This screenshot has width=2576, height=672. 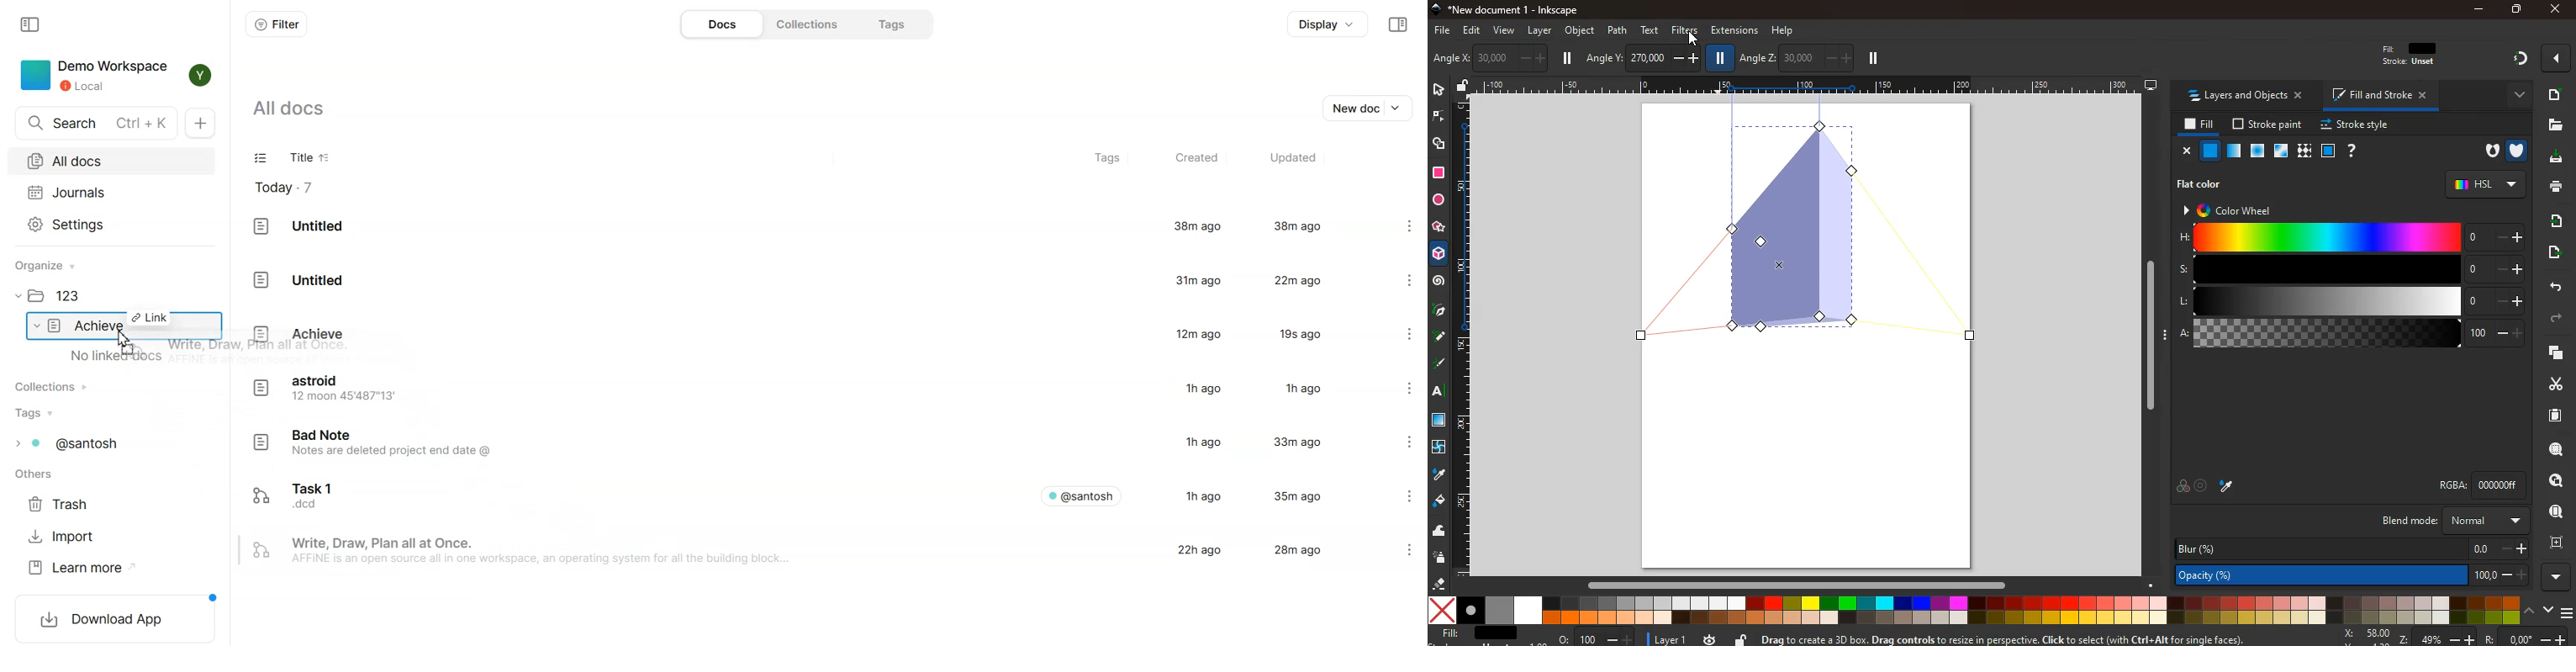 I want to click on Collections, so click(x=805, y=23).